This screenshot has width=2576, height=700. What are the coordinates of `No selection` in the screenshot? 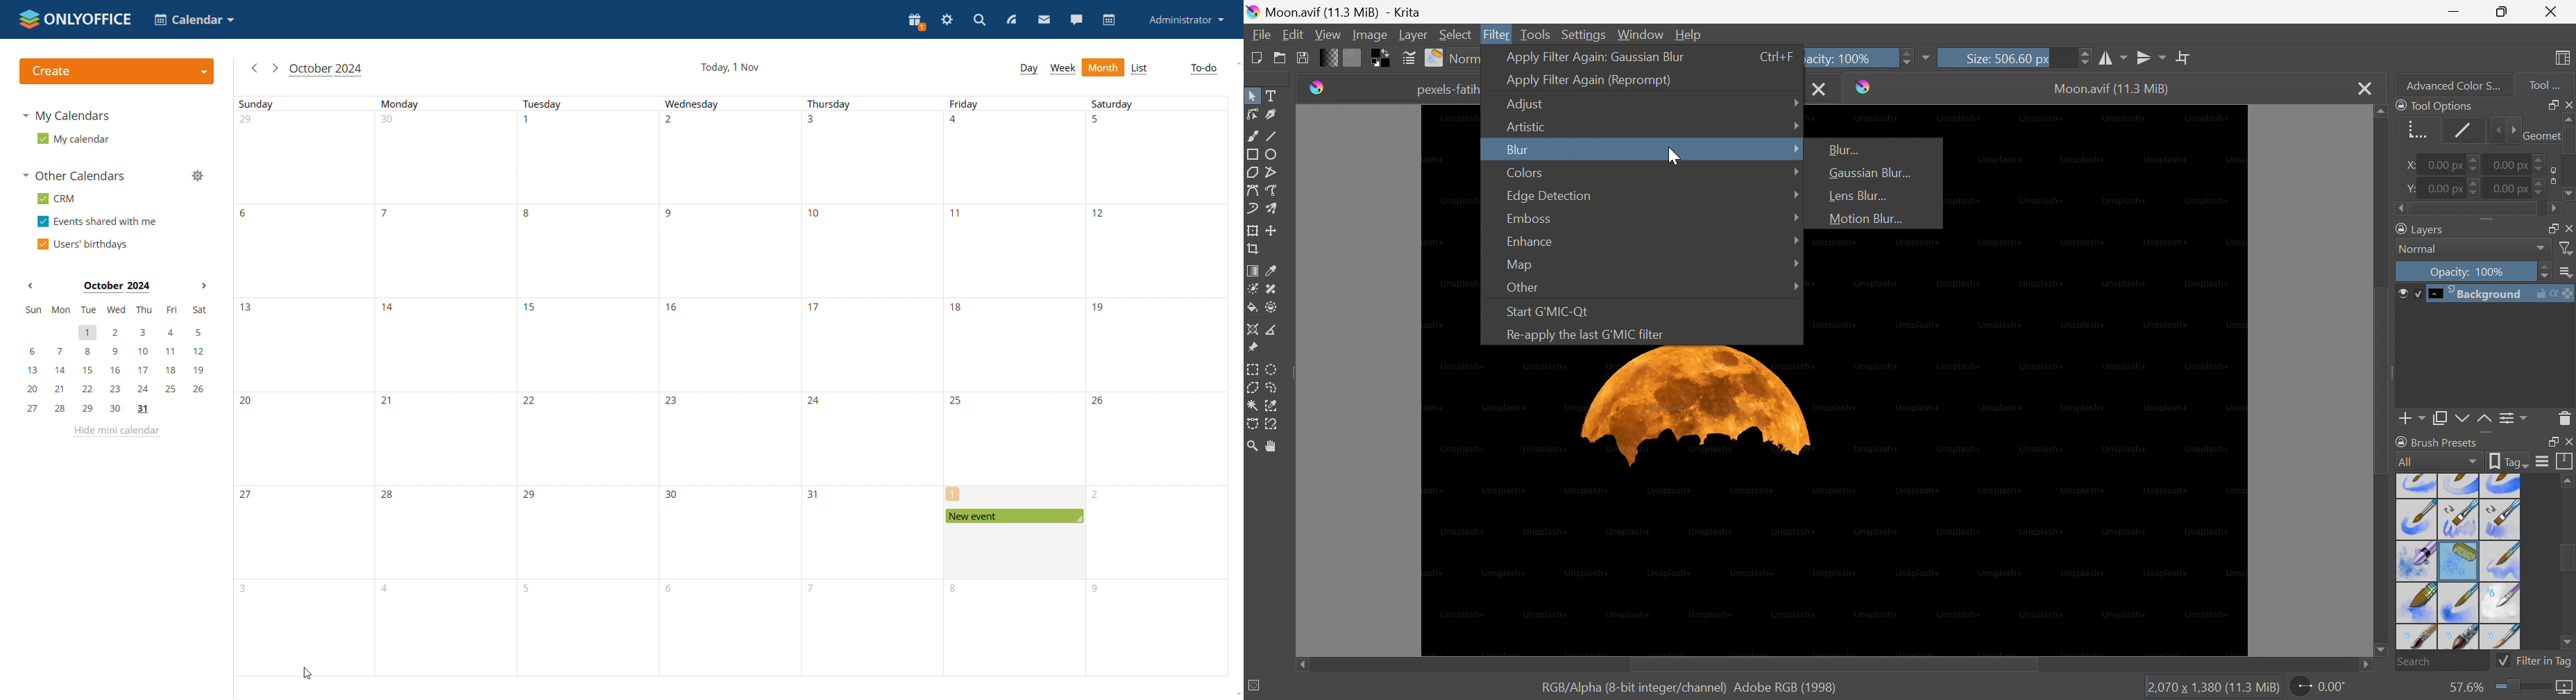 It's located at (1255, 685).